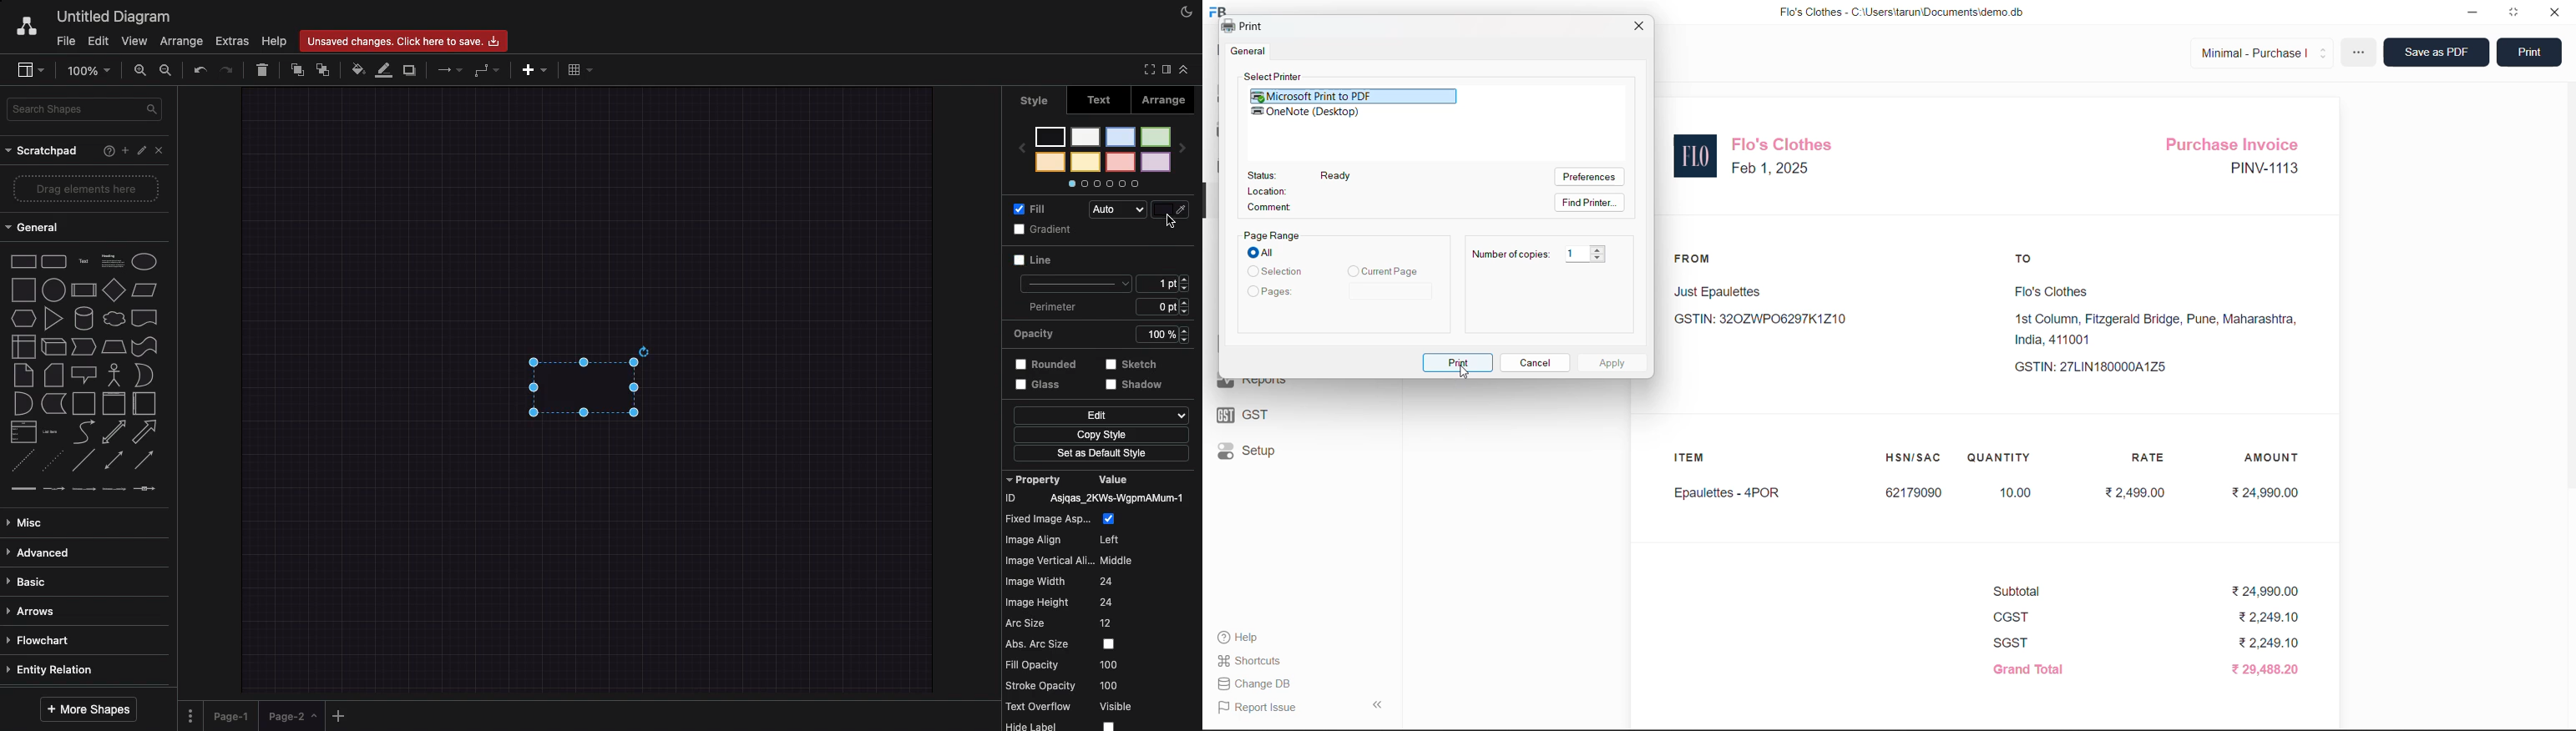 This screenshot has height=756, width=2576. What do you see at coordinates (39, 550) in the screenshot?
I see `Advanced` at bounding box center [39, 550].